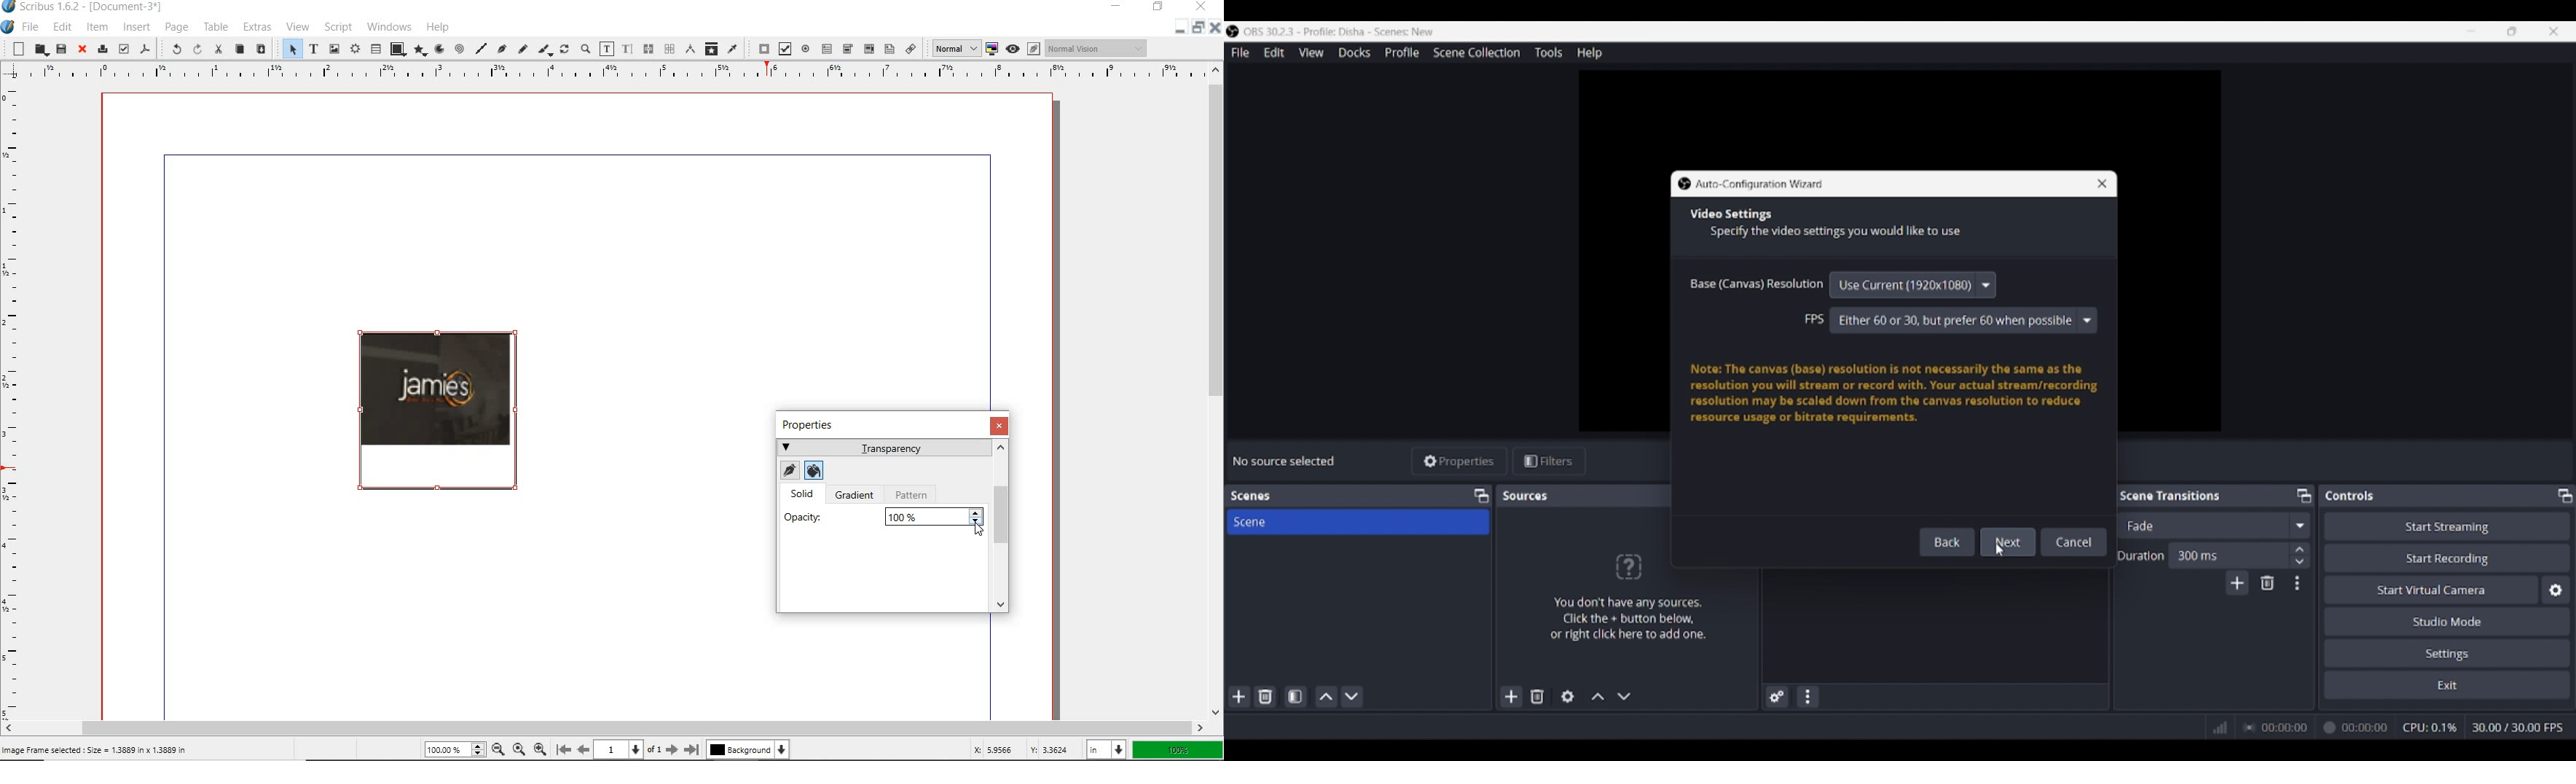 Image resolution: width=2576 pixels, height=784 pixels. What do you see at coordinates (804, 495) in the screenshot?
I see `SOLID` at bounding box center [804, 495].